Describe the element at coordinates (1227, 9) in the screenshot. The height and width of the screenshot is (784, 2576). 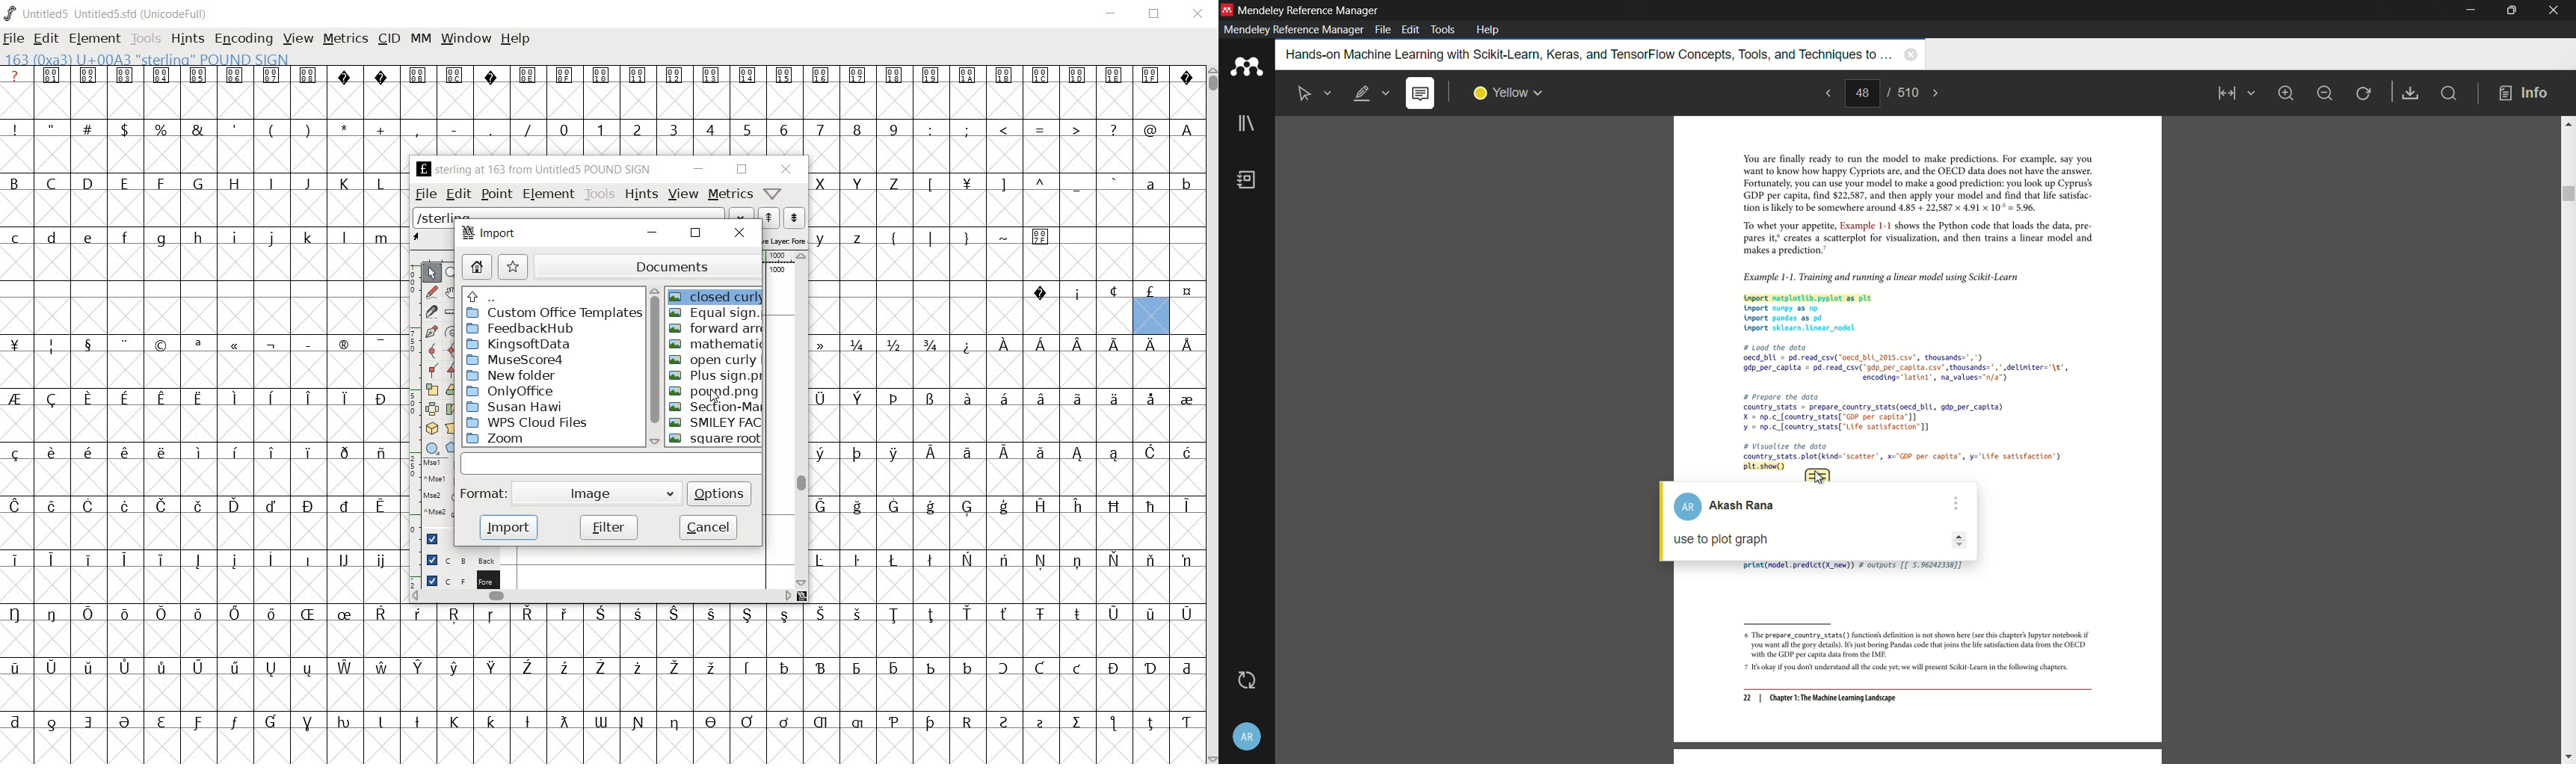
I see `app icon` at that location.